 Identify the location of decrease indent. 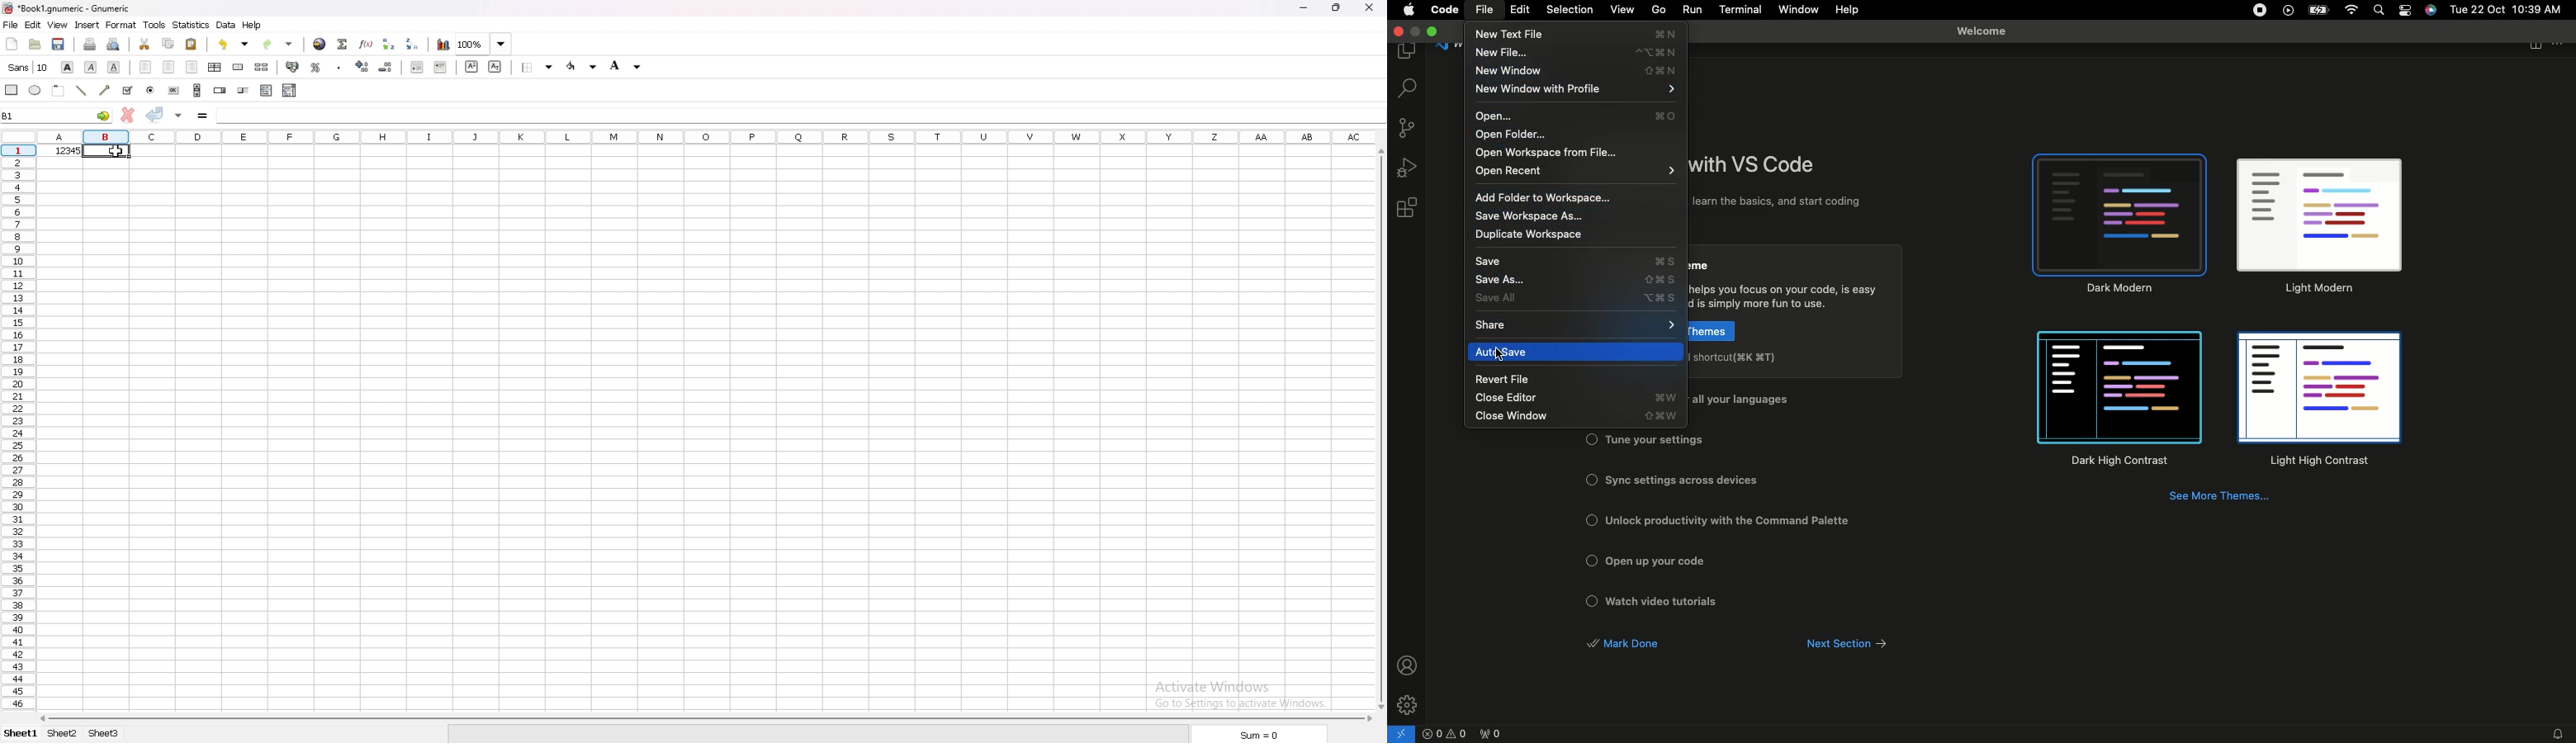
(419, 66).